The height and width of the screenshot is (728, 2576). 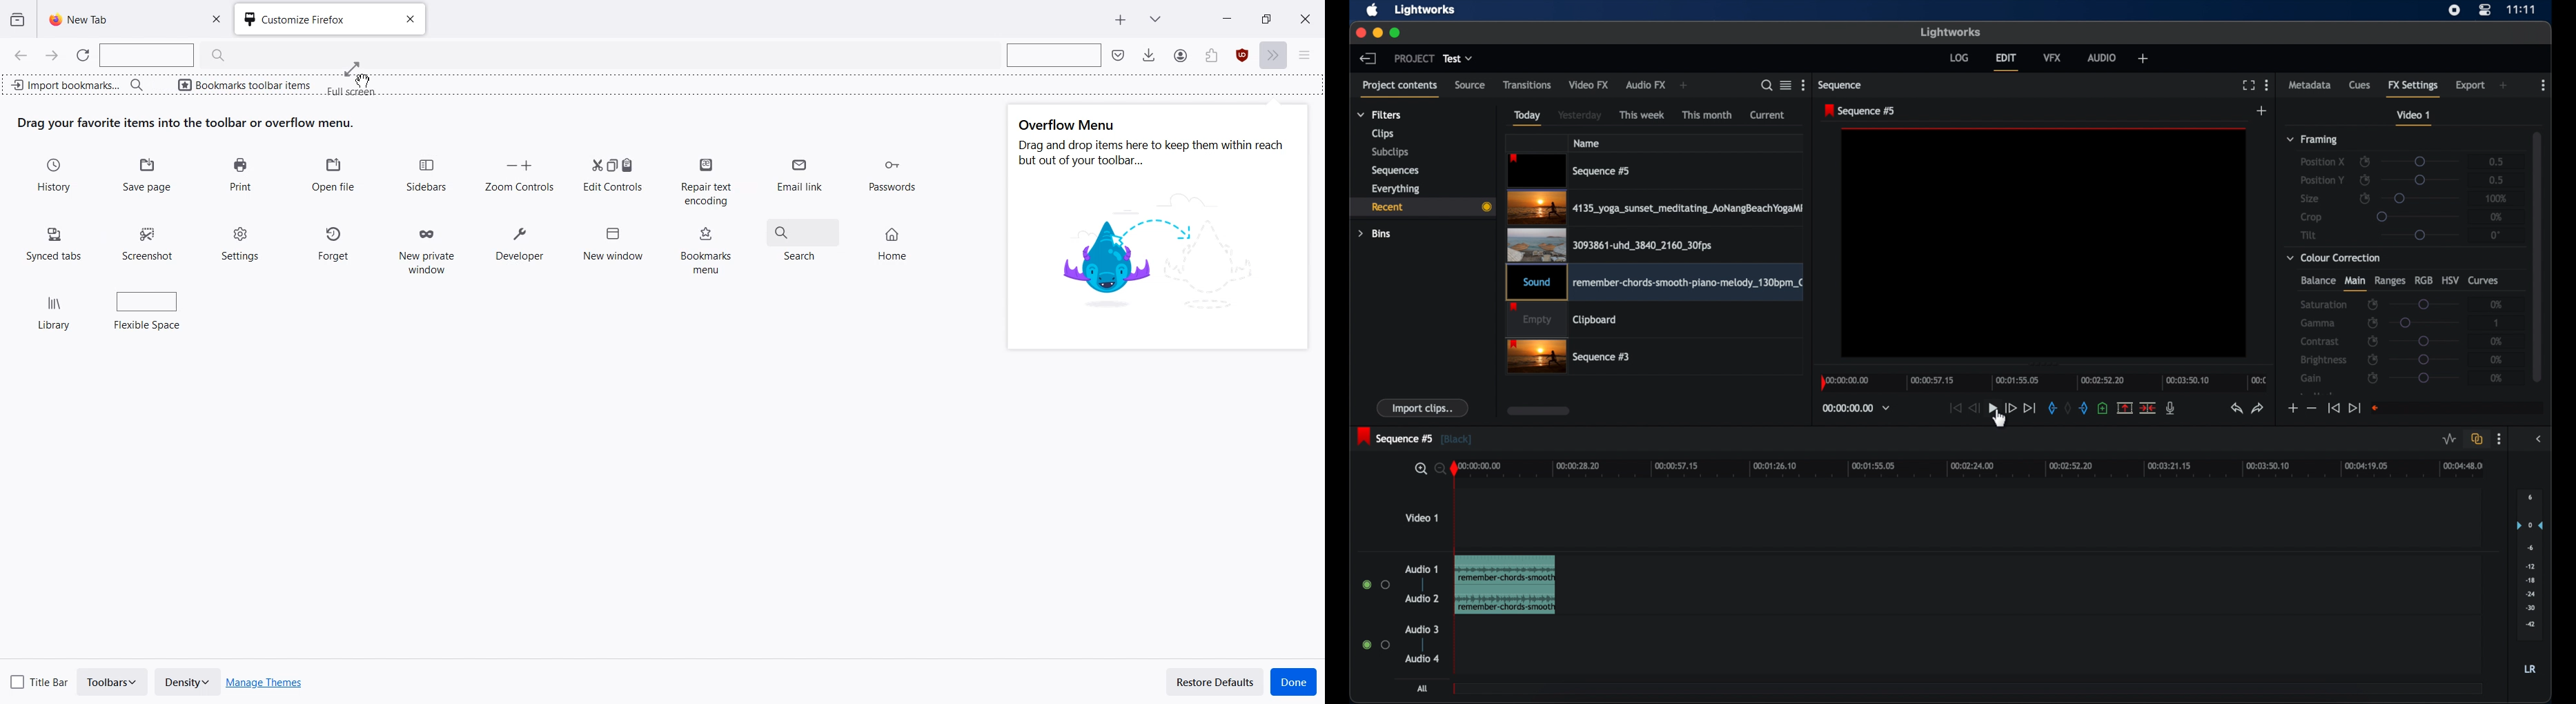 I want to click on Screenshot, so click(x=150, y=239).